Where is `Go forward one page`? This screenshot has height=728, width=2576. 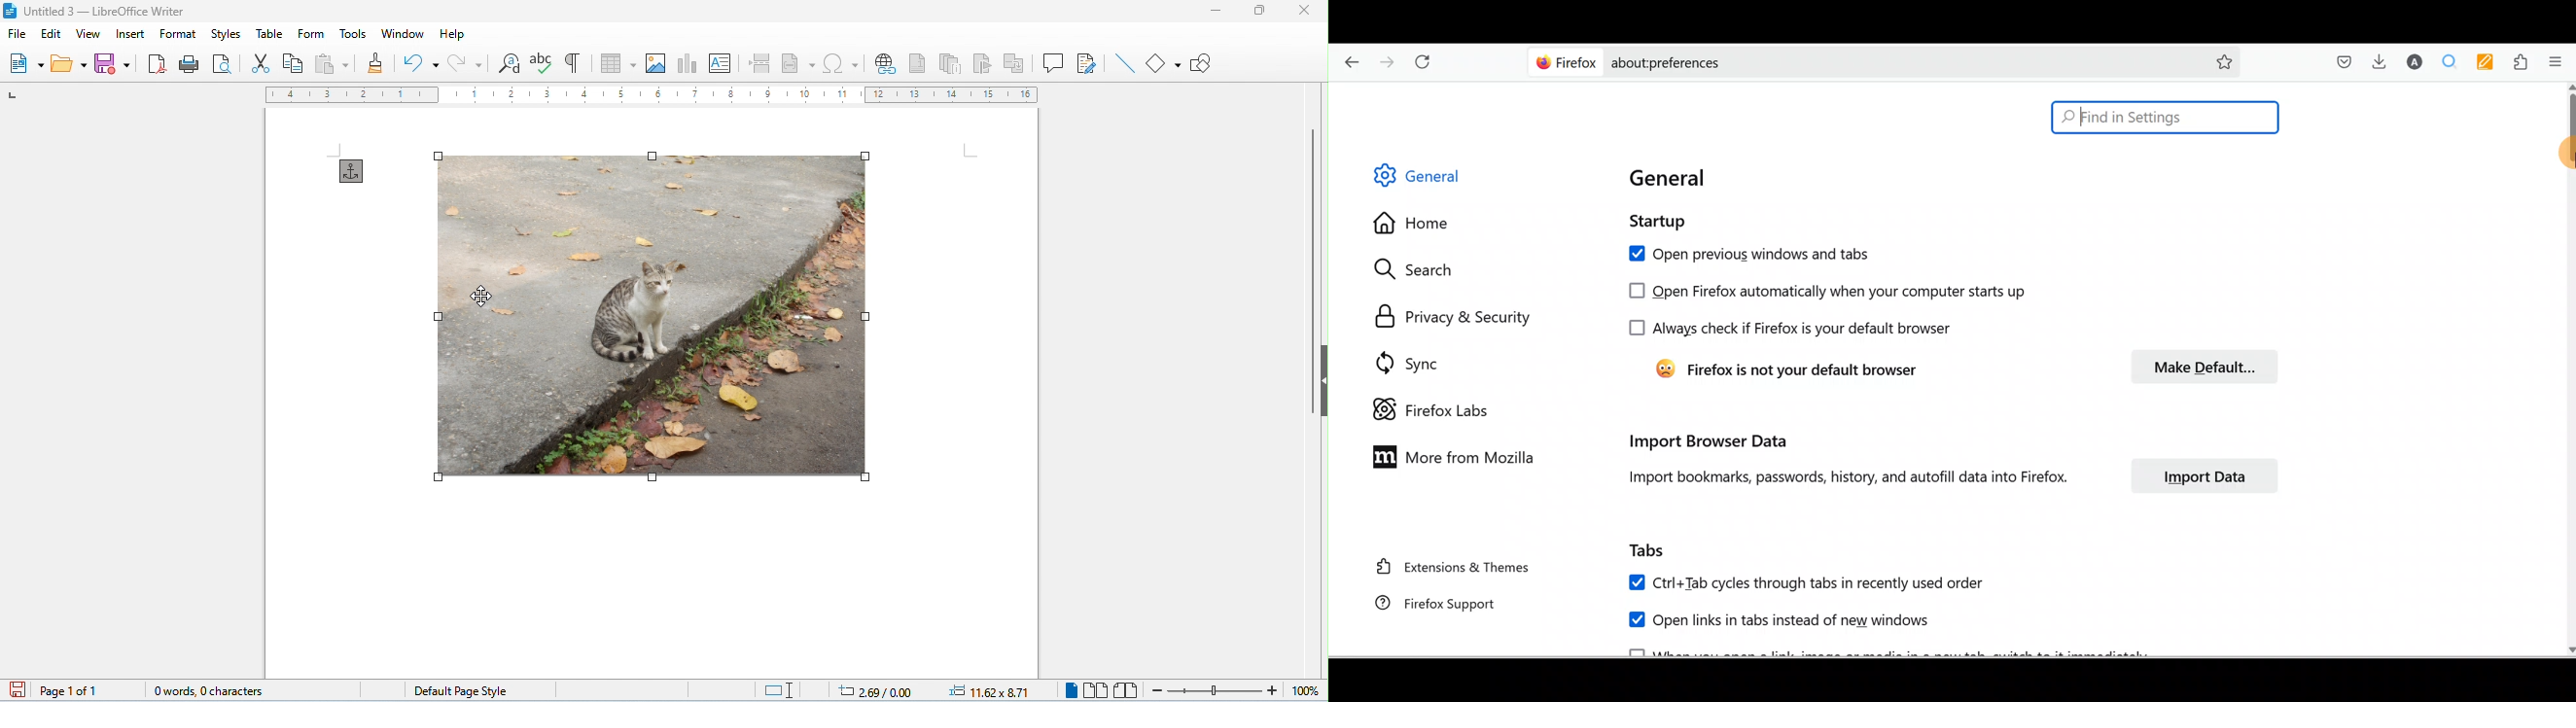
Go forward one page is located at coordinates (1389, 64).